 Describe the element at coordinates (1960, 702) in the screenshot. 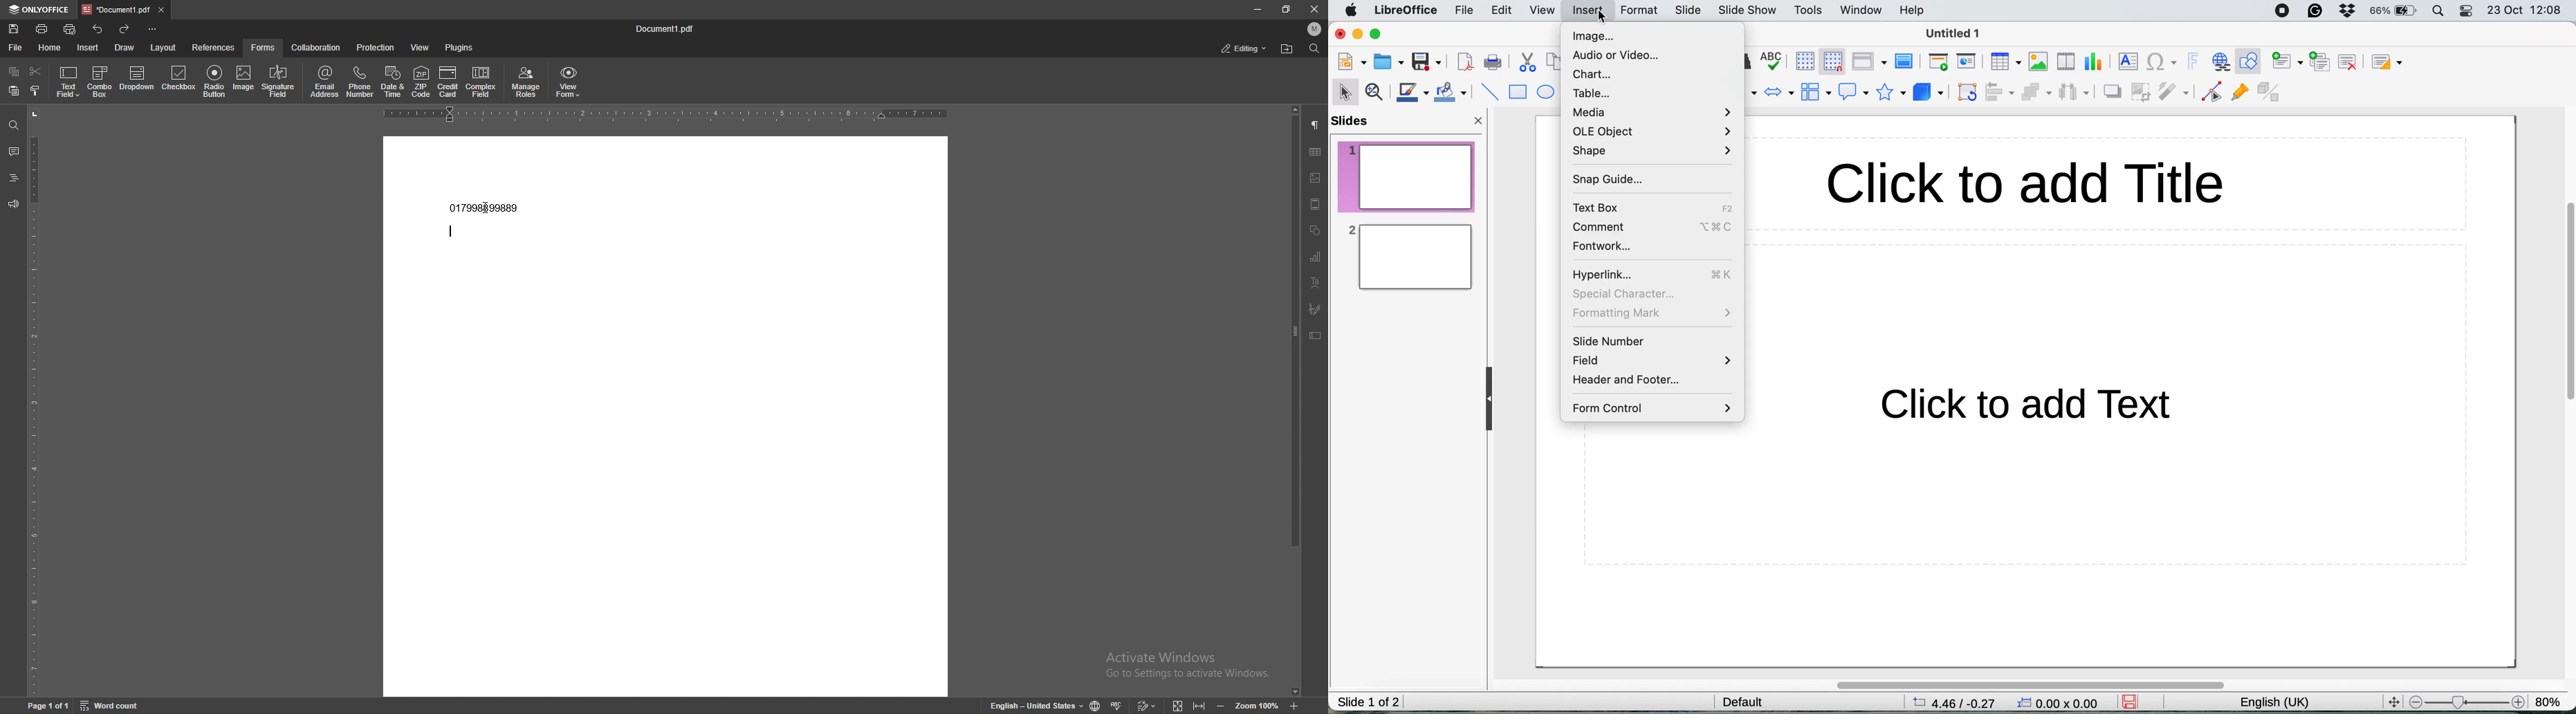

I see `4.46/-0.27` at that location.